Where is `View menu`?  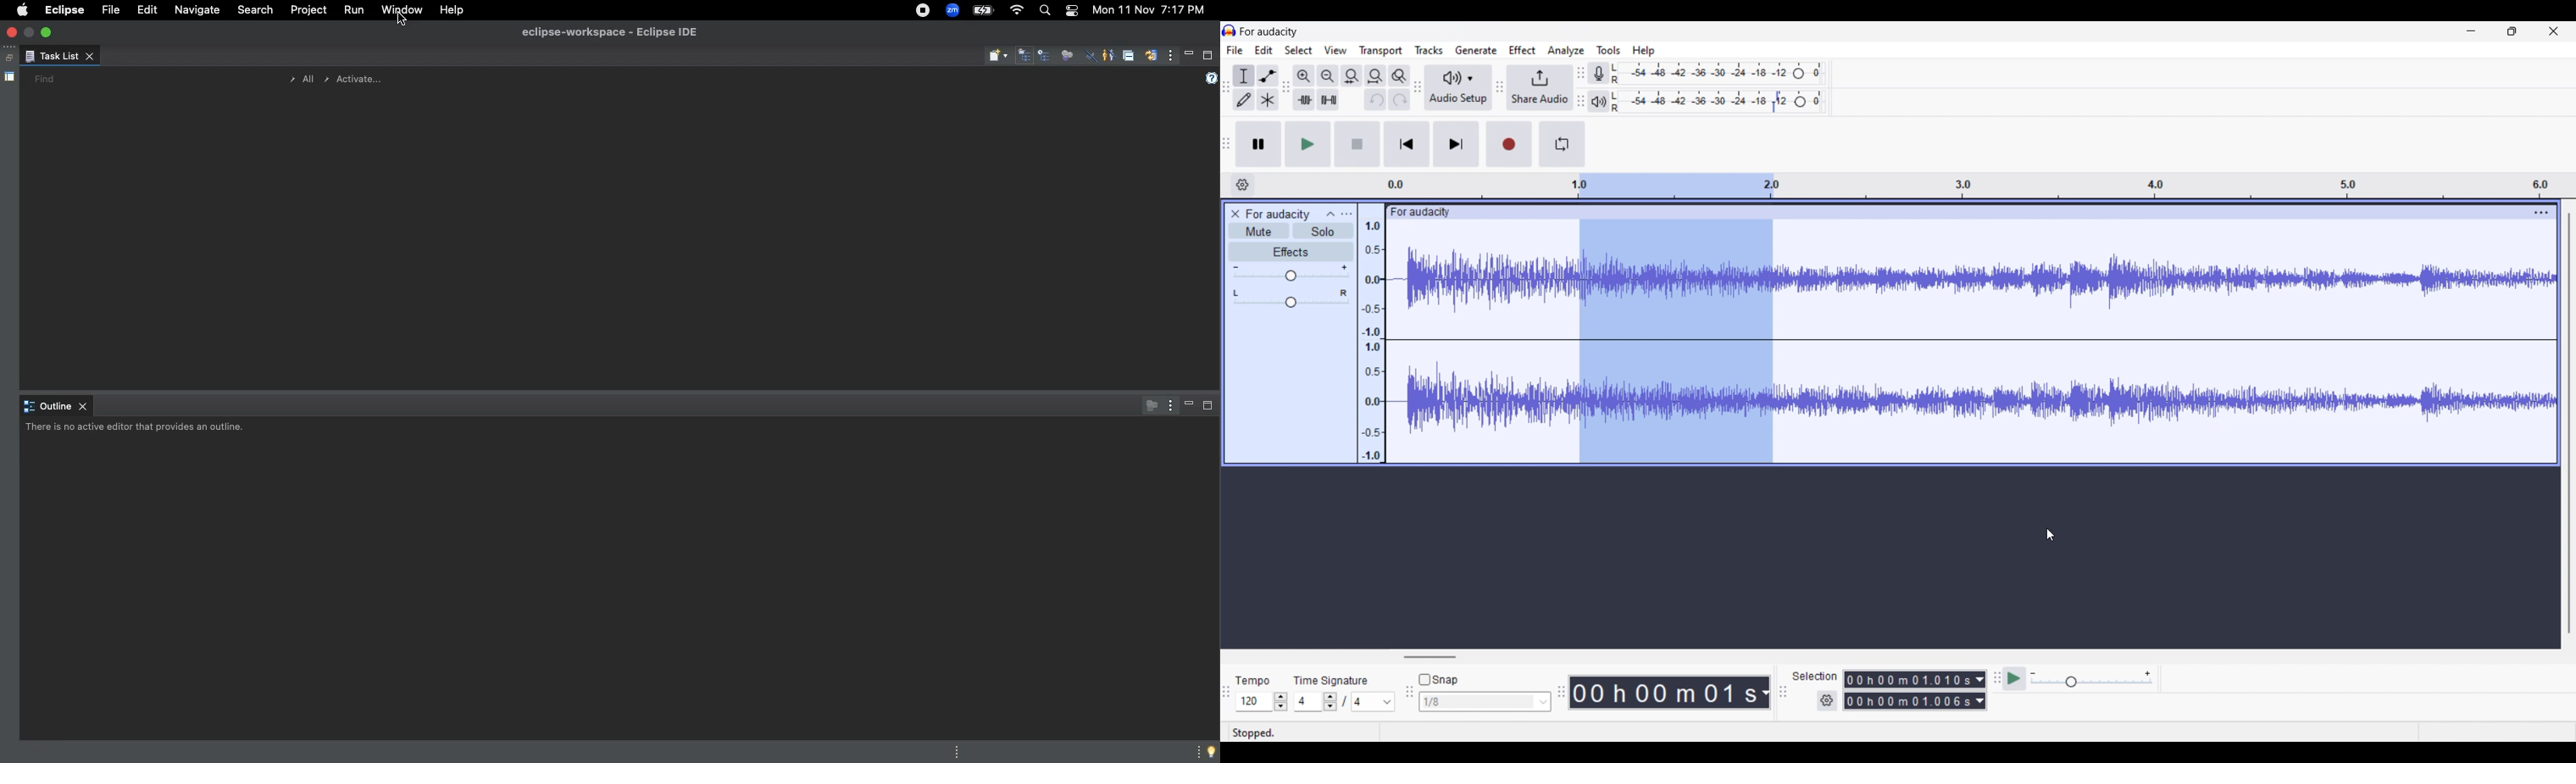 View menu is located at coordinates (1168, 404).